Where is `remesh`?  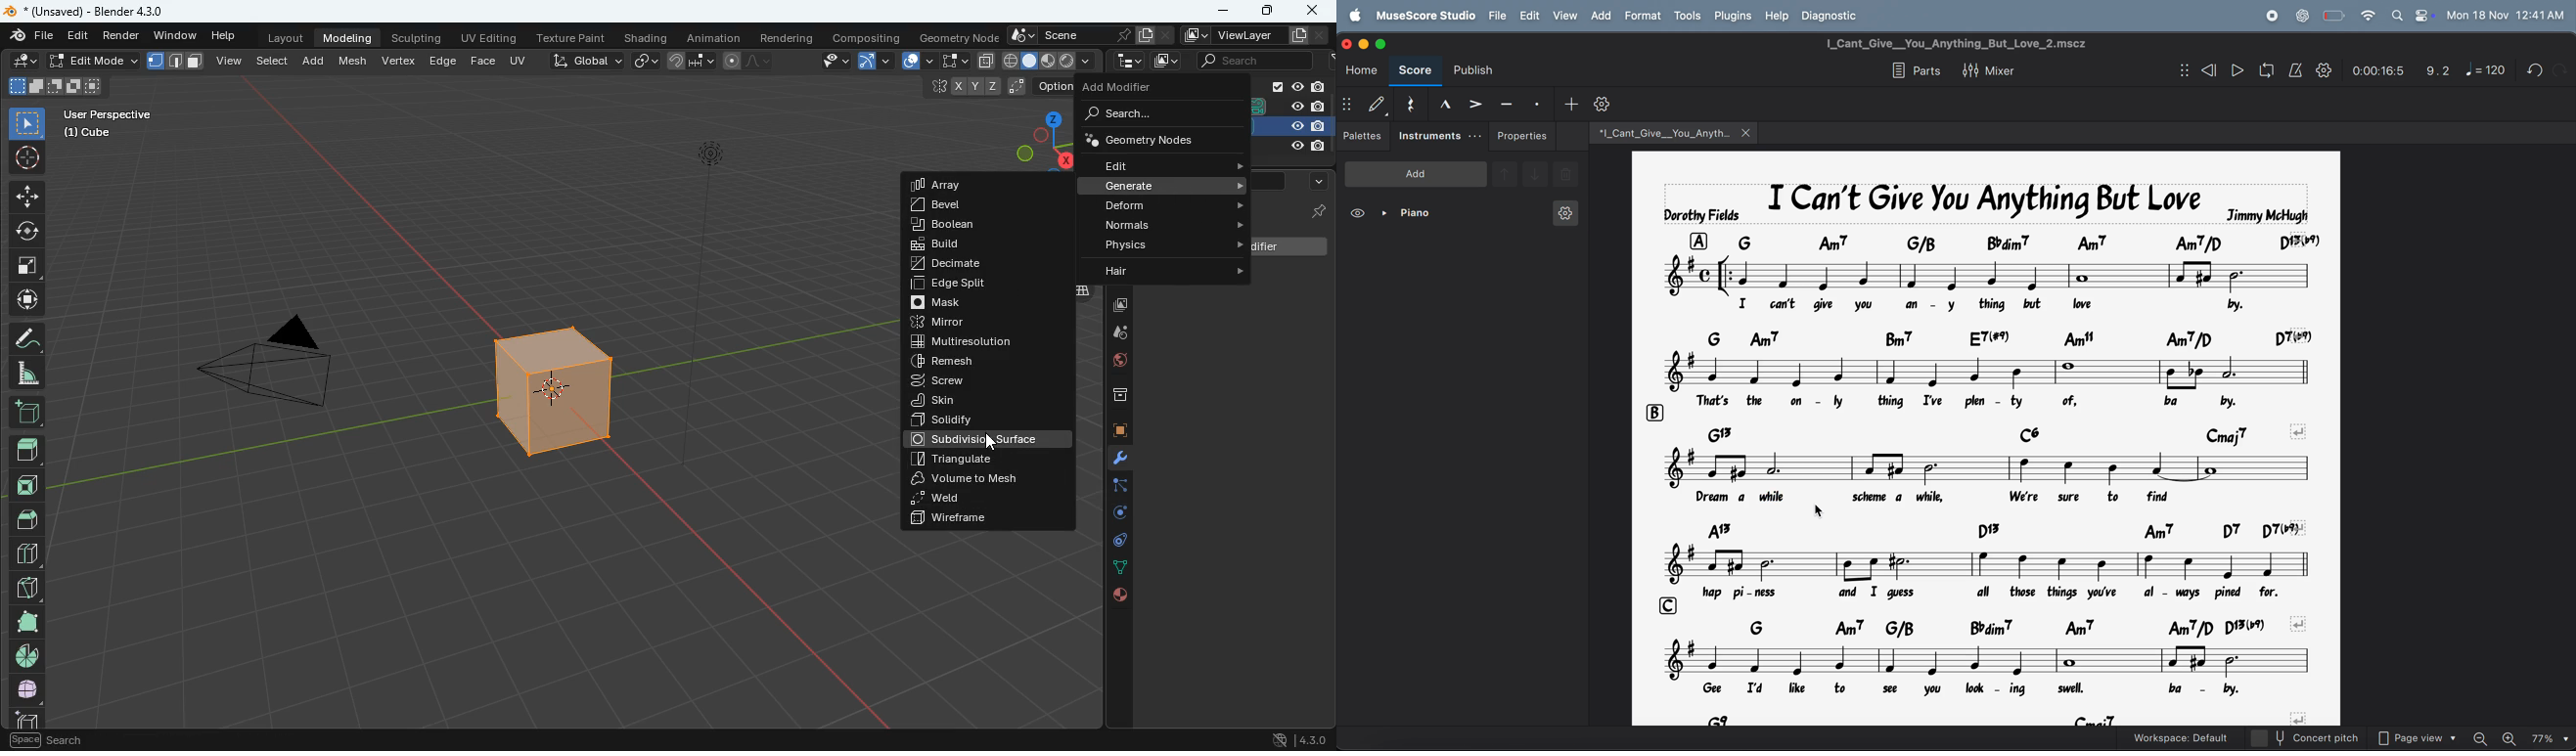
remesh is located at coordinates (980, 363).